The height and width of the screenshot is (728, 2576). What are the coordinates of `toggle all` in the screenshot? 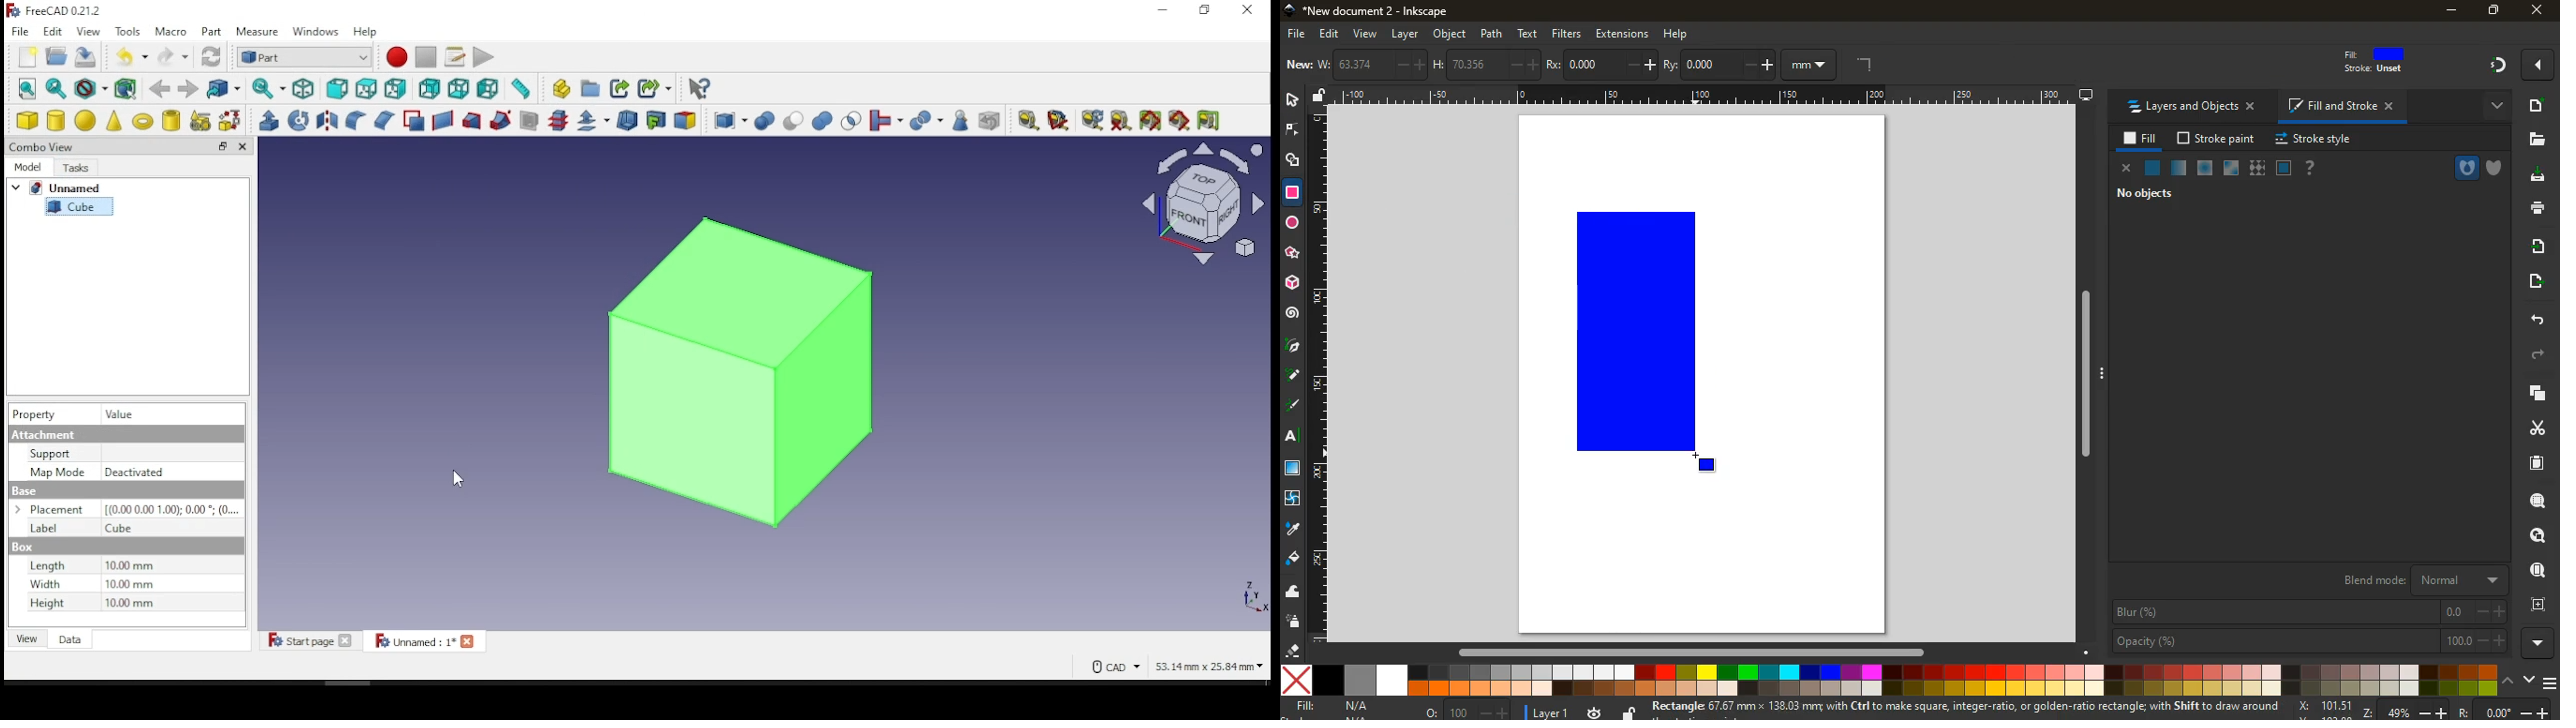 It's located at (1150, 121).